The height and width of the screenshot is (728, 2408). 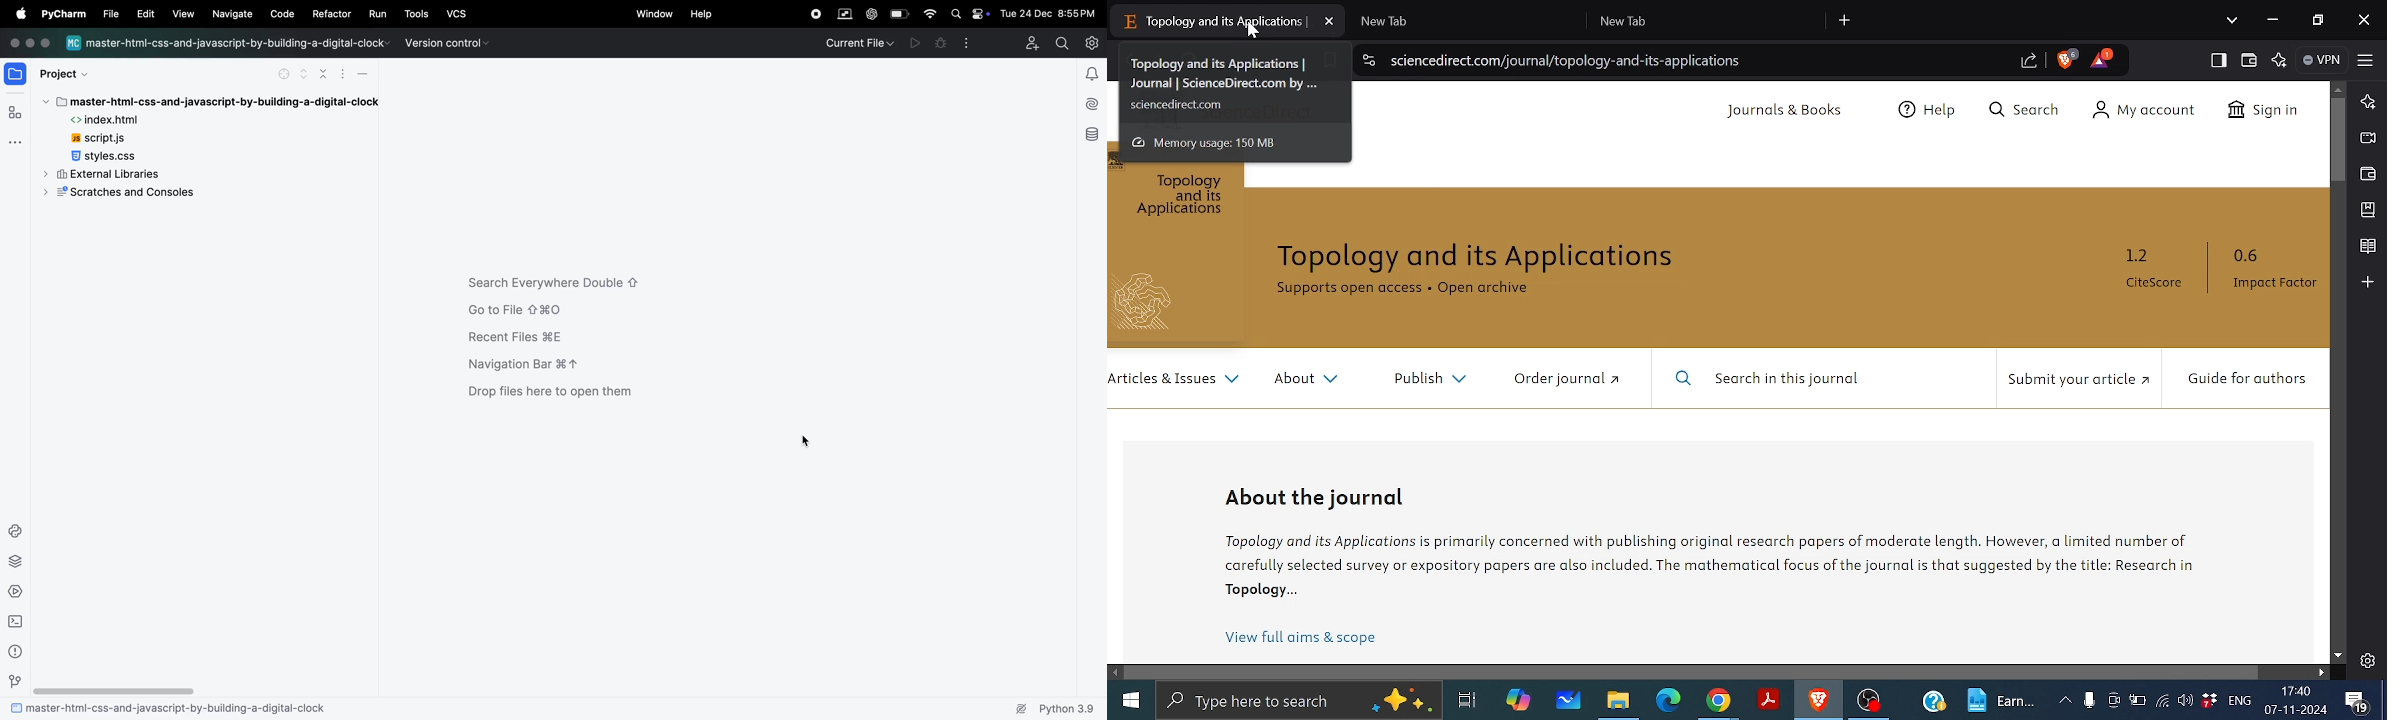 I want to click on View full aims & scope, so click(x=1303, y=638).